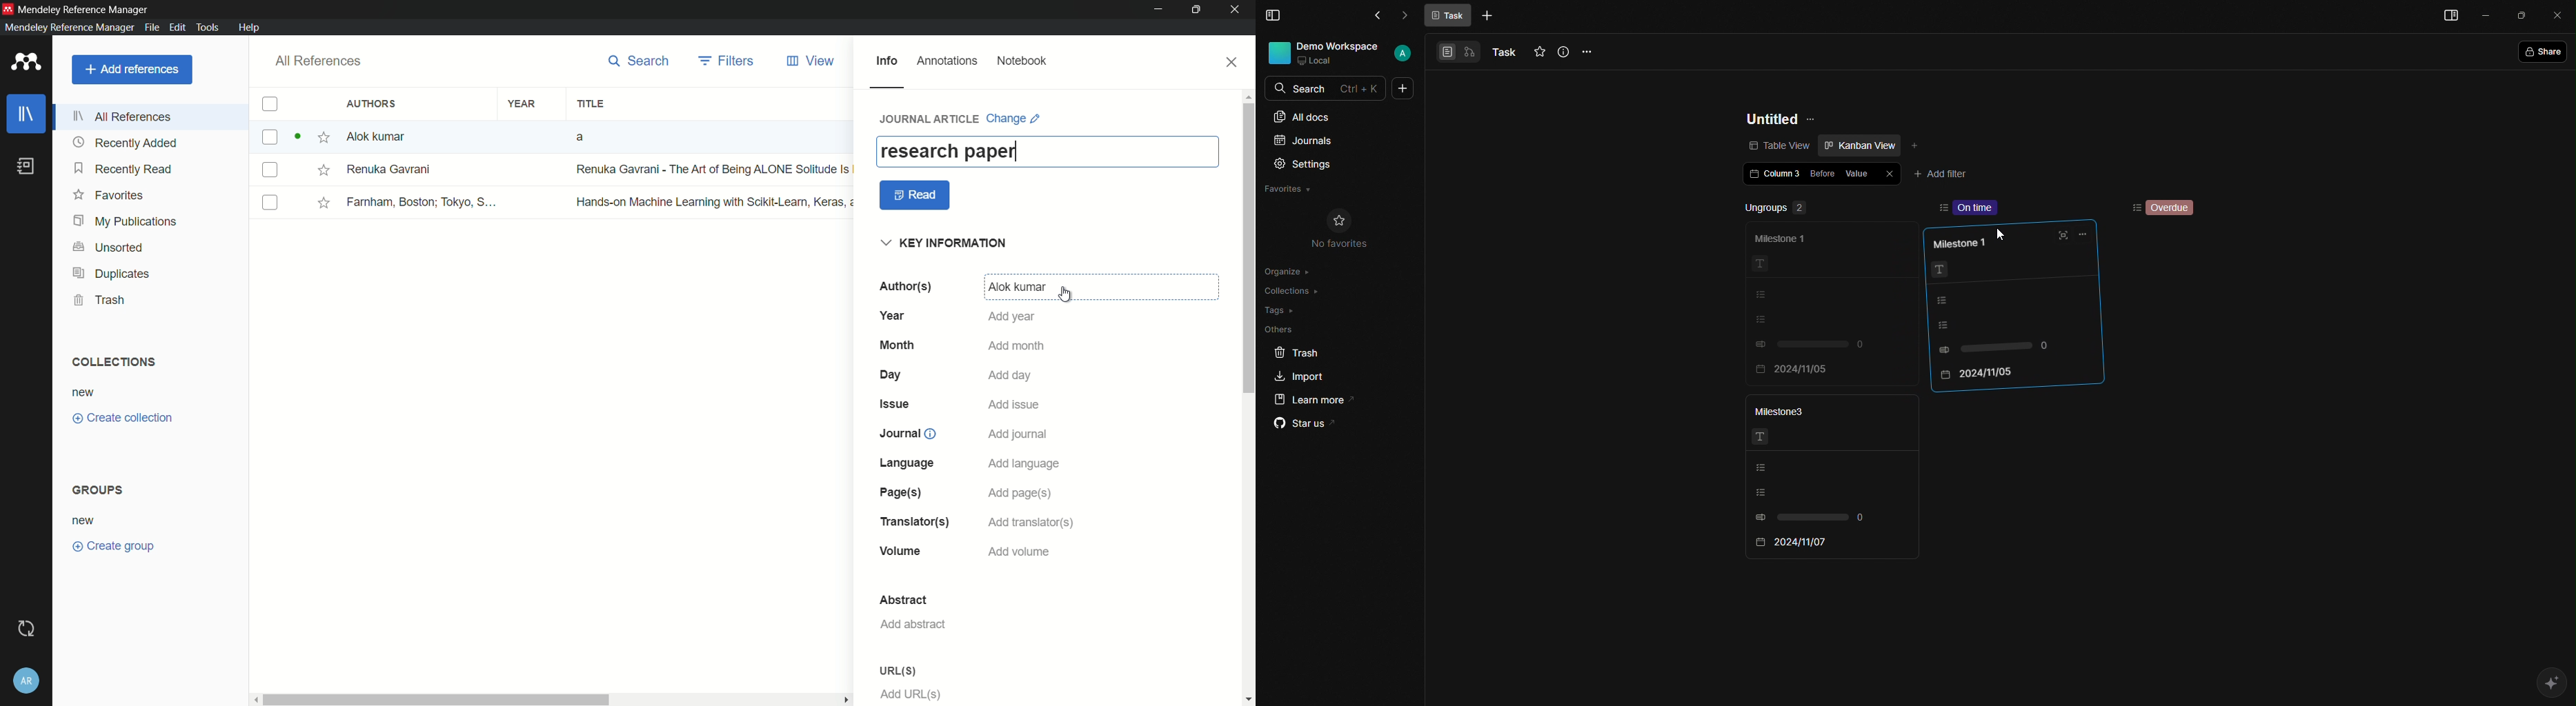  What do you see at coordinates (26, 63) in the screenshot?
I see `app icon` at bounding box center [26, 63].